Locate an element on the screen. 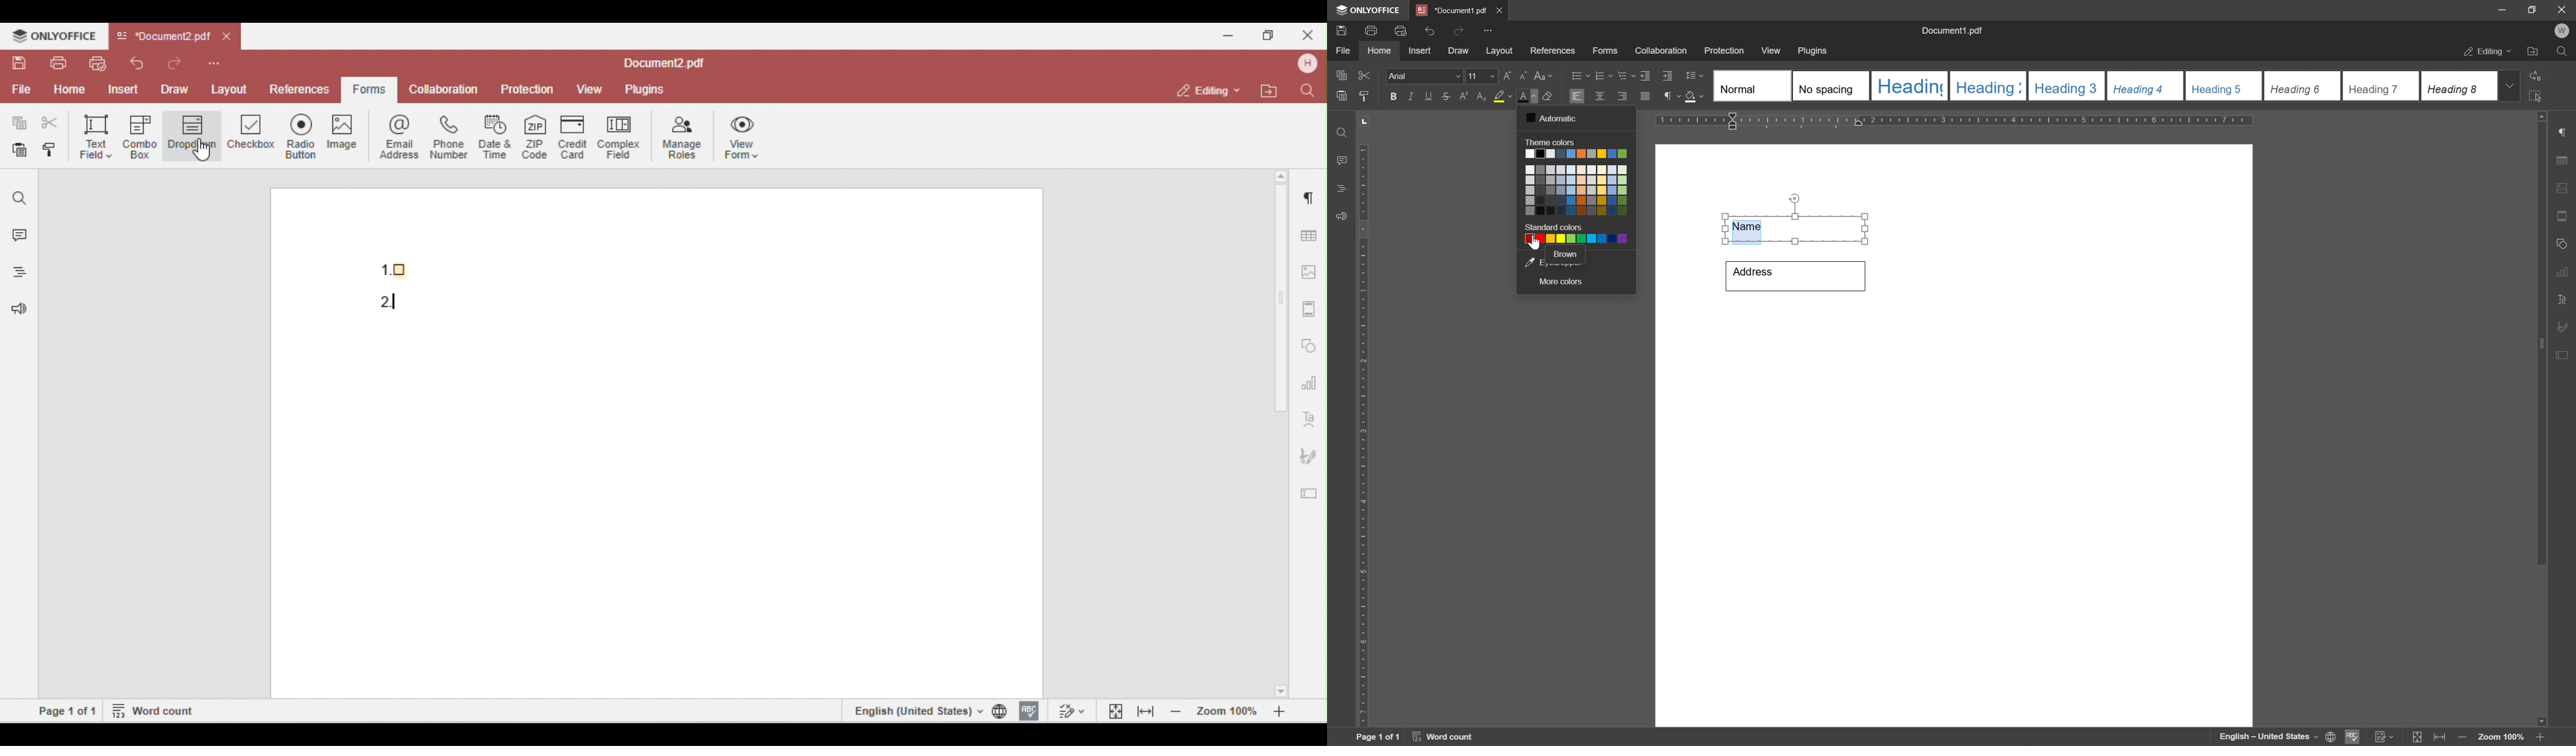 The image size is (2576, 756). type of slides is located at coordinates (2102, 85).